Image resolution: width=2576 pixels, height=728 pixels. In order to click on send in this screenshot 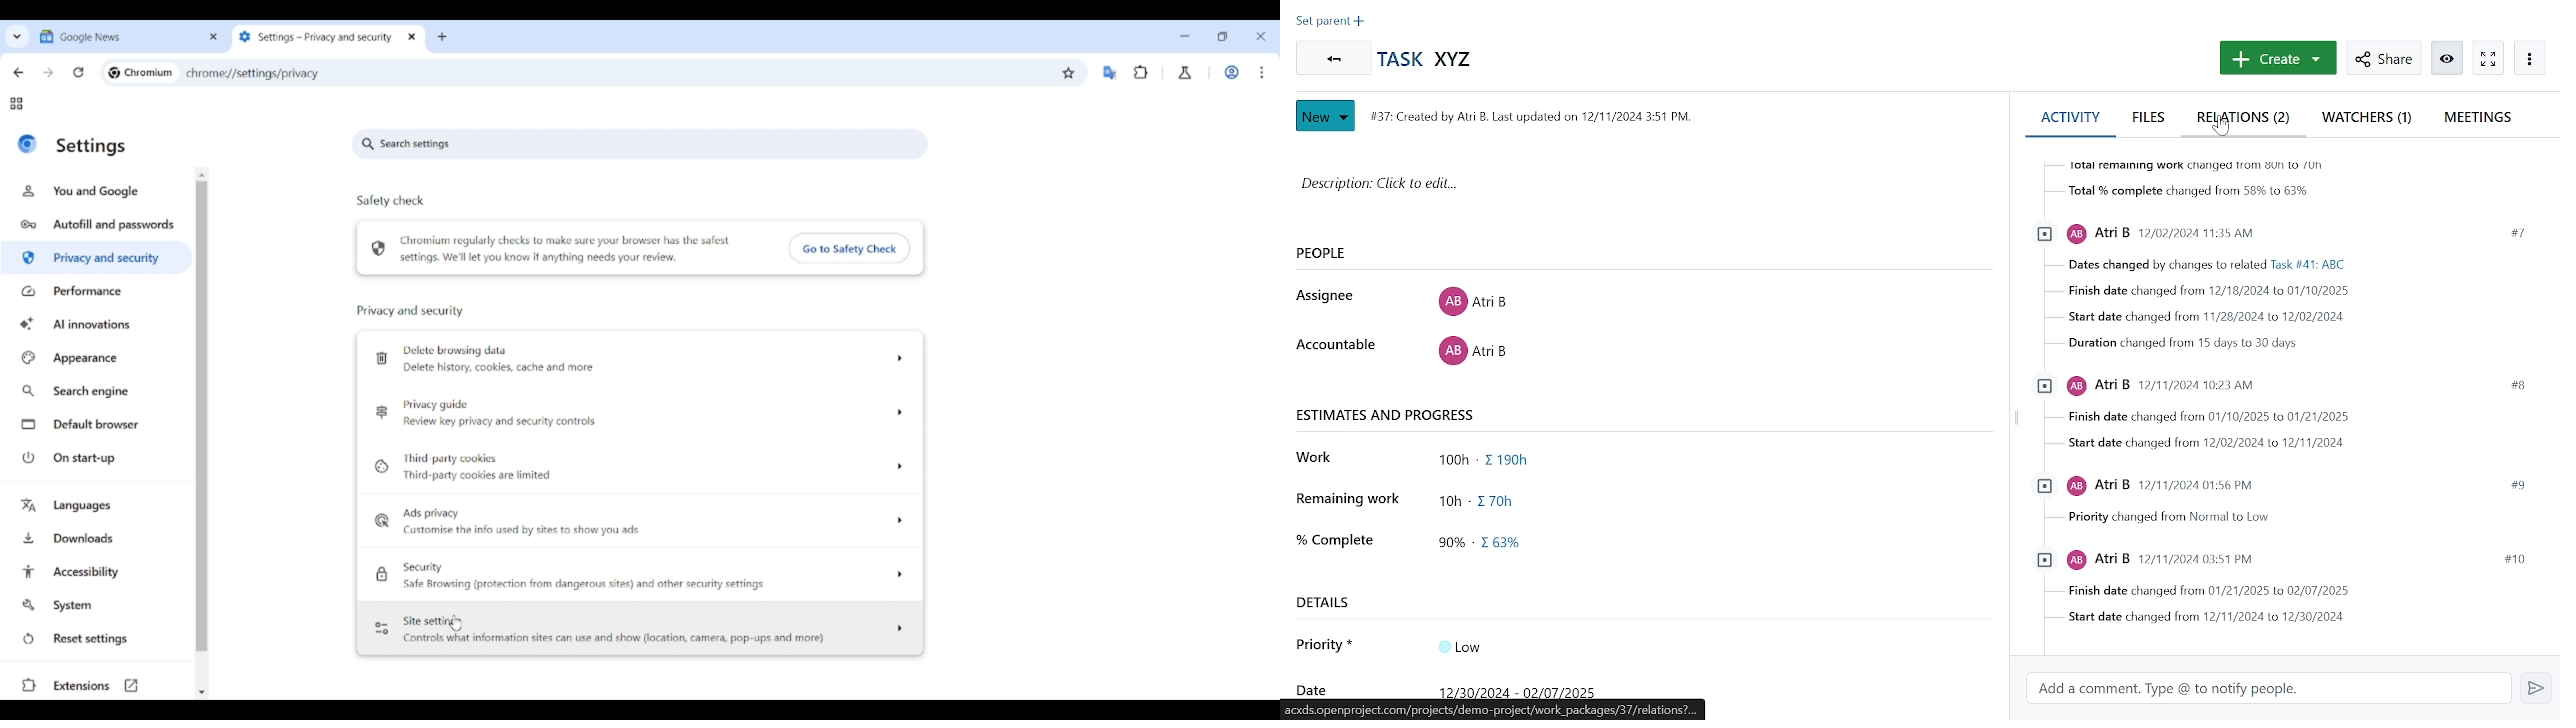, I will do `click(2535, 689)`.